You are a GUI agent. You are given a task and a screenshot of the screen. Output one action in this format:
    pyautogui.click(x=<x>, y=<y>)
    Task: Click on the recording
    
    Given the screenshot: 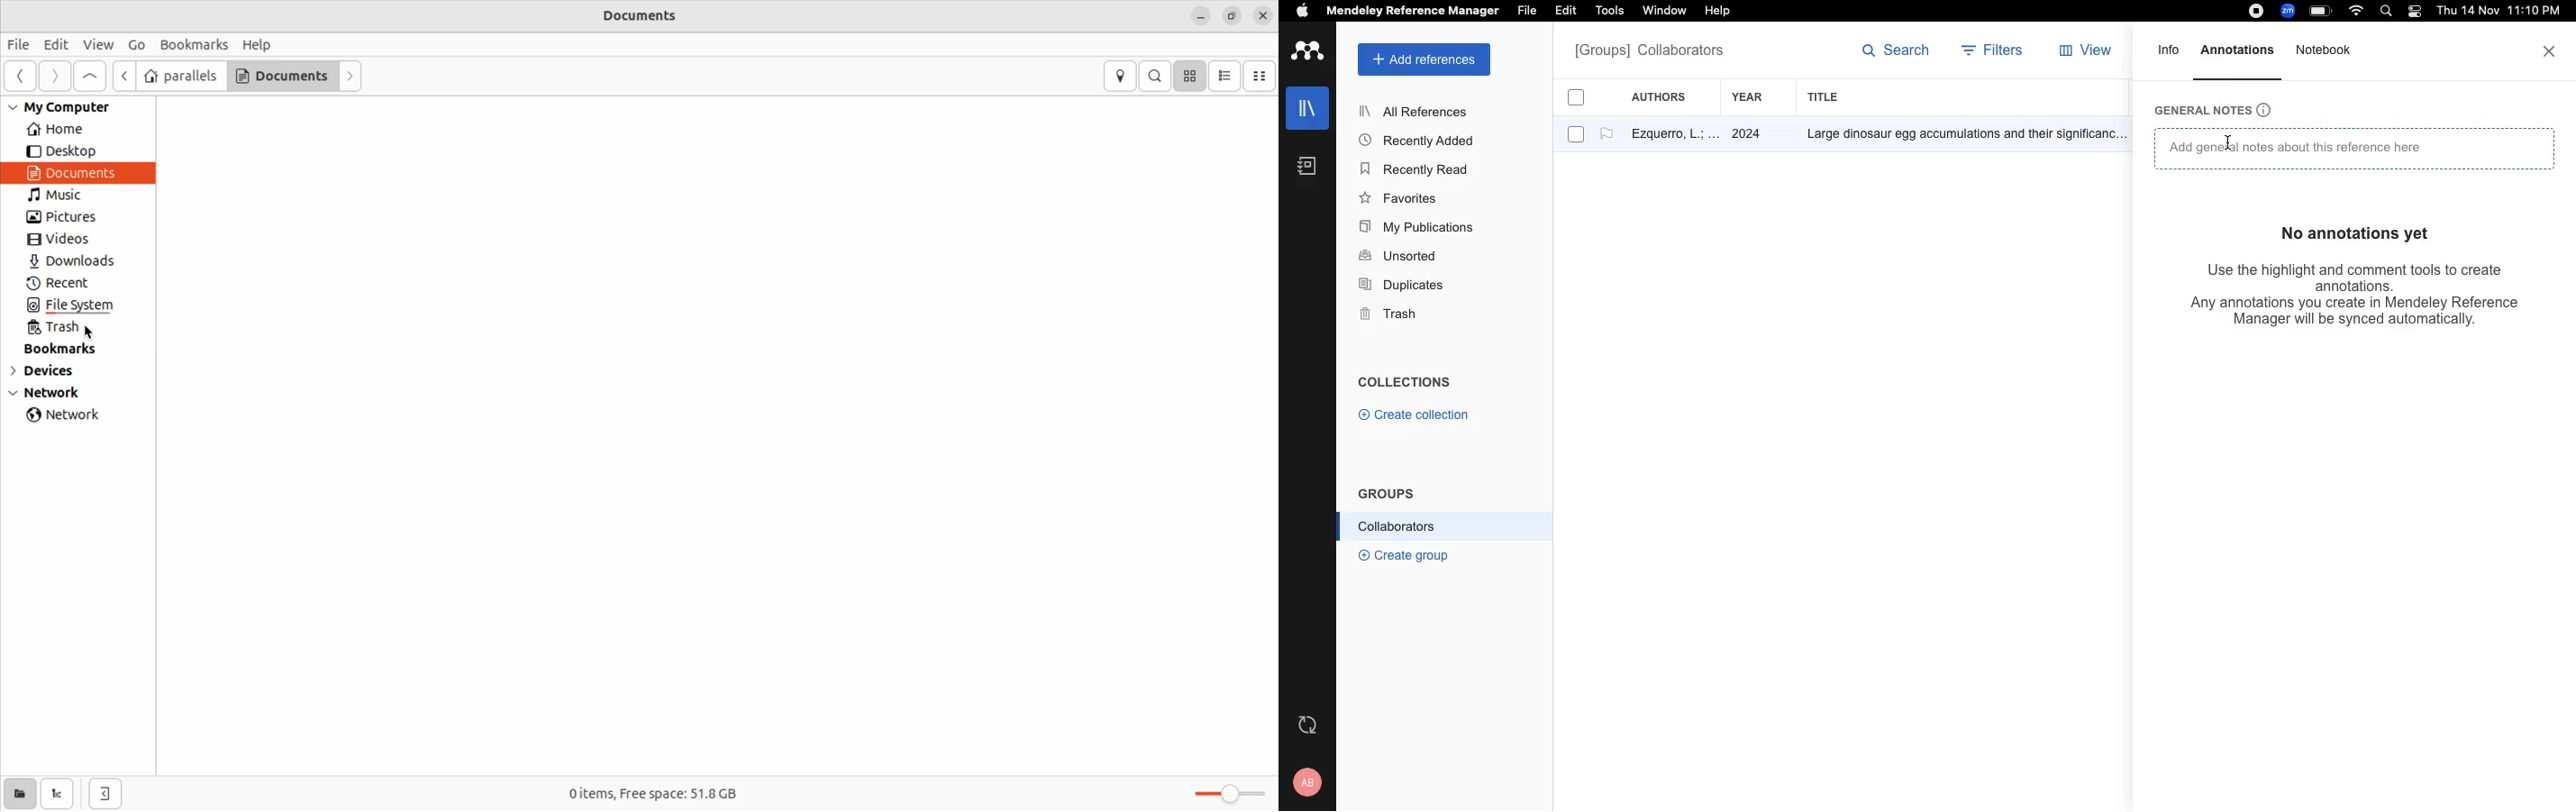 What is the action you would take?
    pyautogui.click(x=2253, y=12)
    